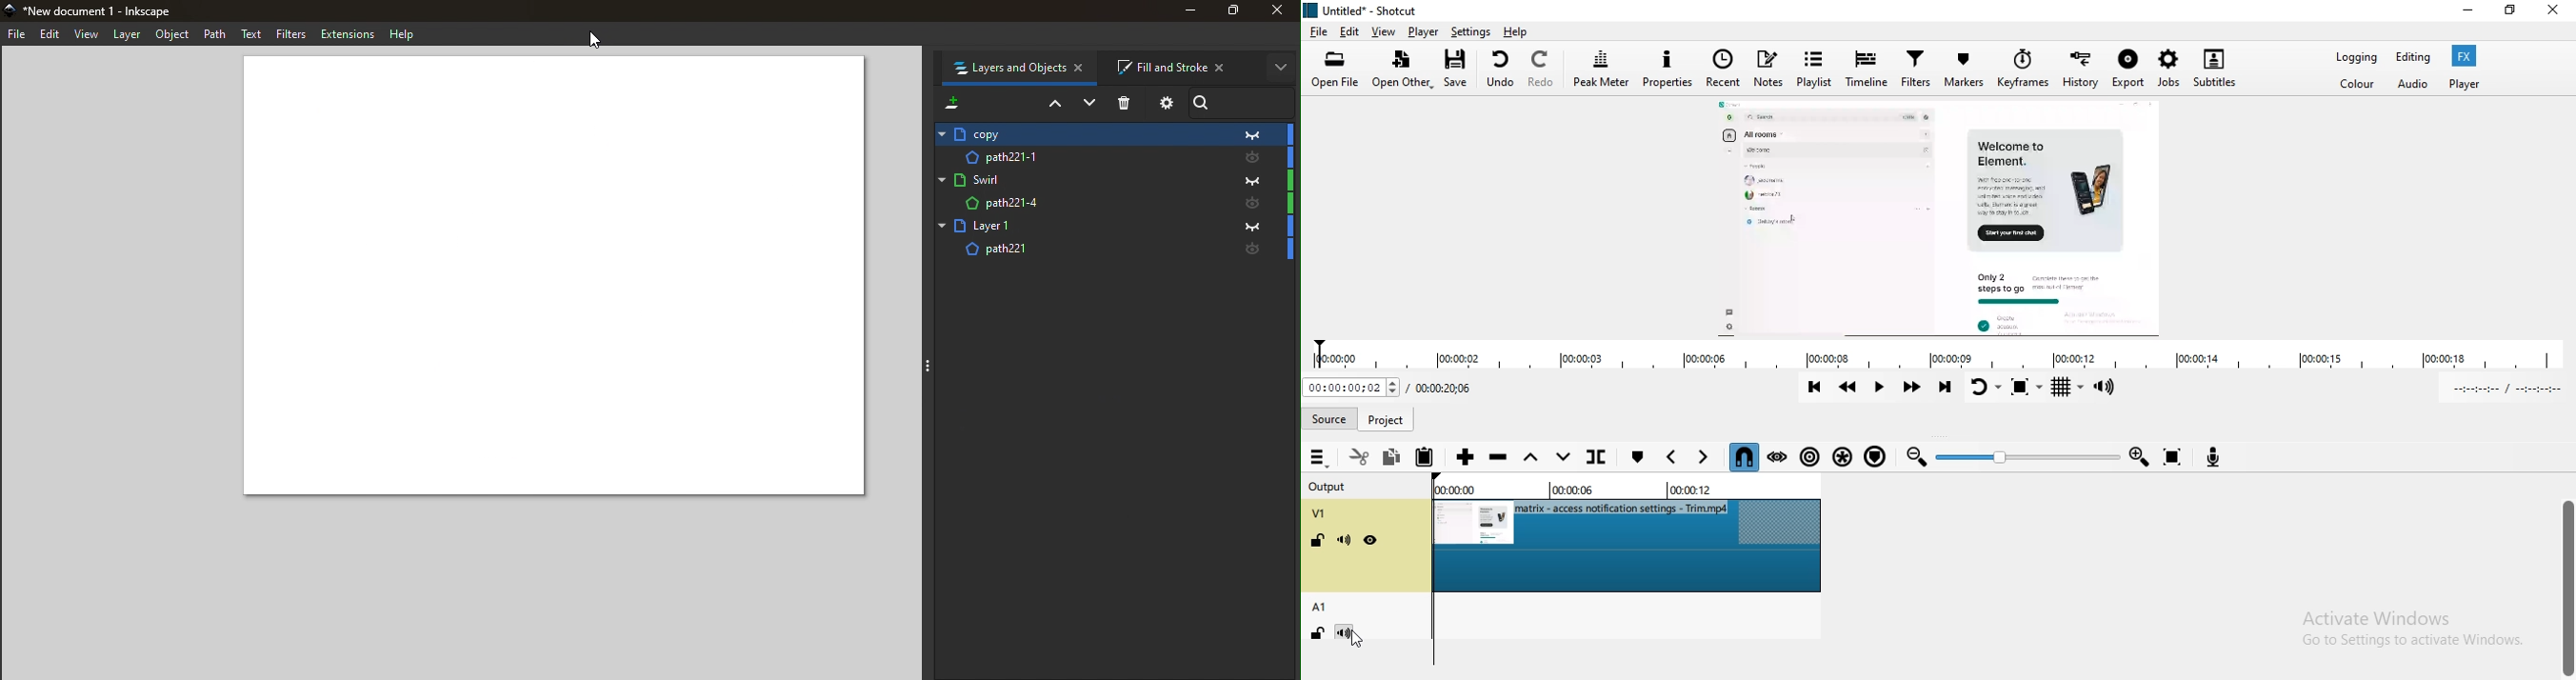 The width and height of the screenshot is (2576, 700). Describe the element at coordinates (1938, 217) in the screenshot. I see `Media view ` at that location.